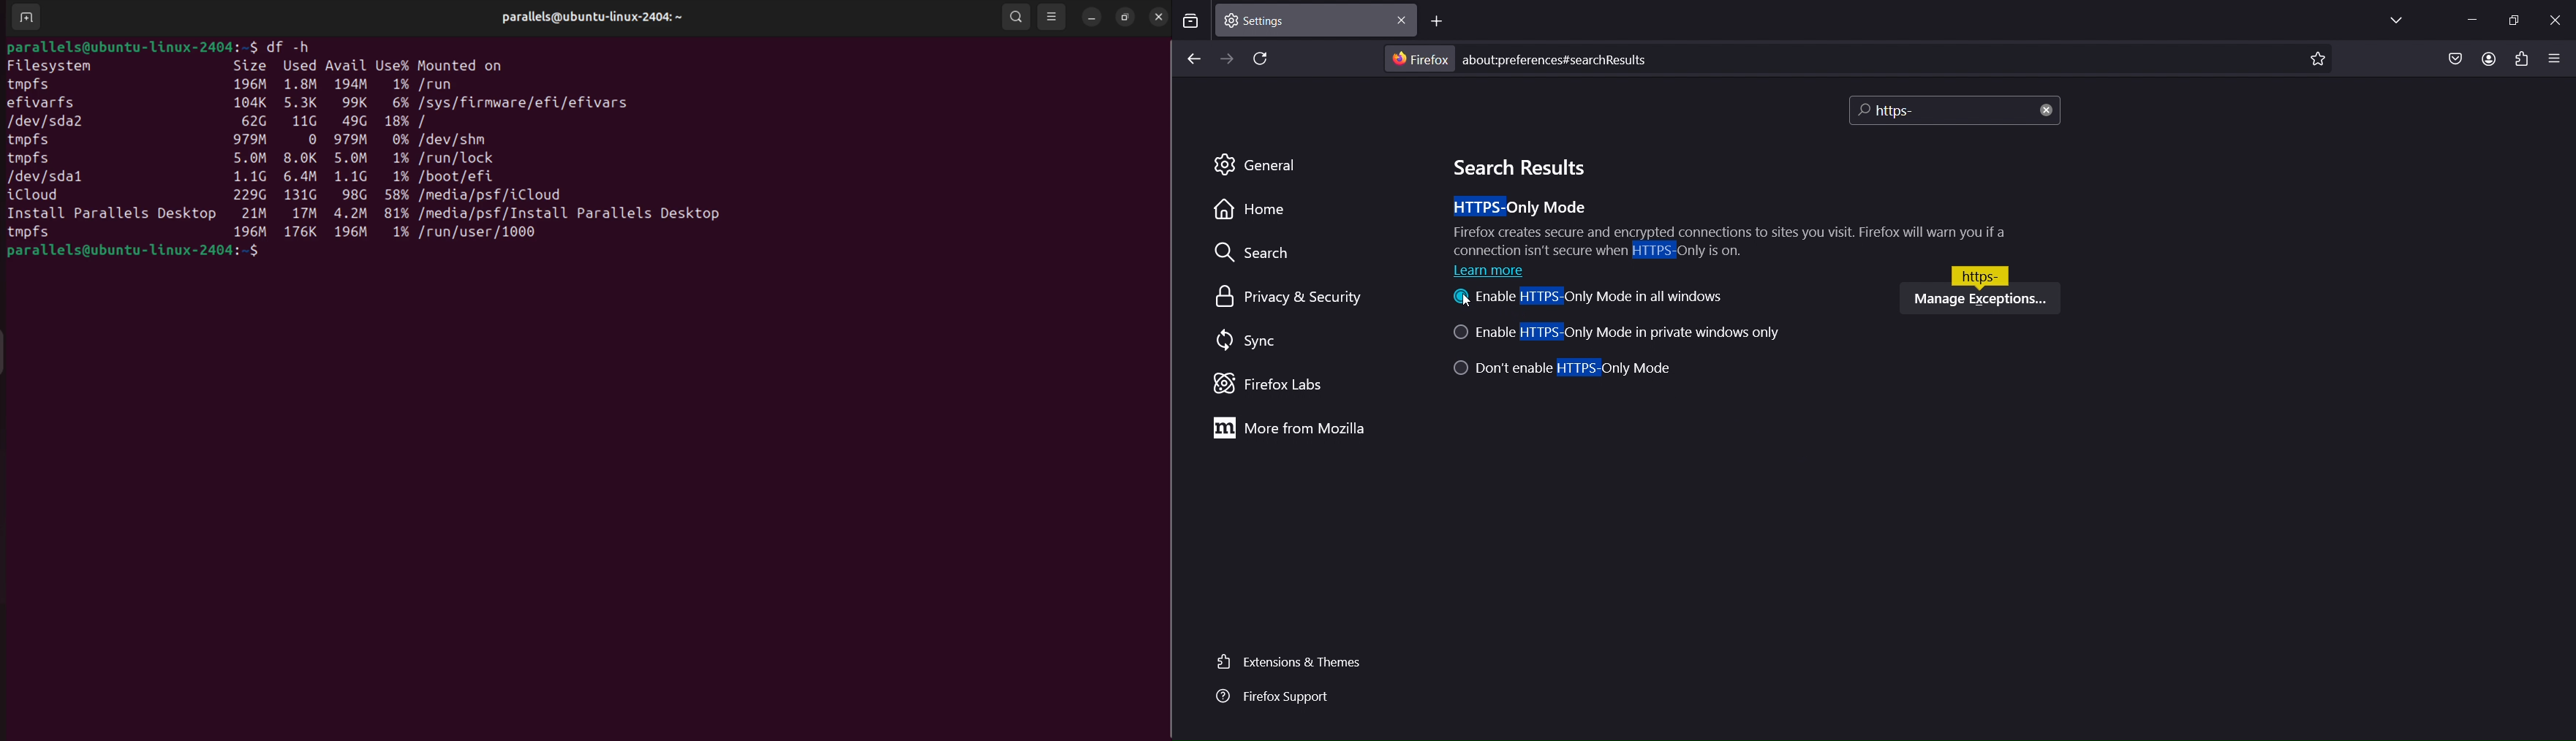 The height and width of the screenshot is (756, 2576). I want to click on 11g, so click(302, 122).